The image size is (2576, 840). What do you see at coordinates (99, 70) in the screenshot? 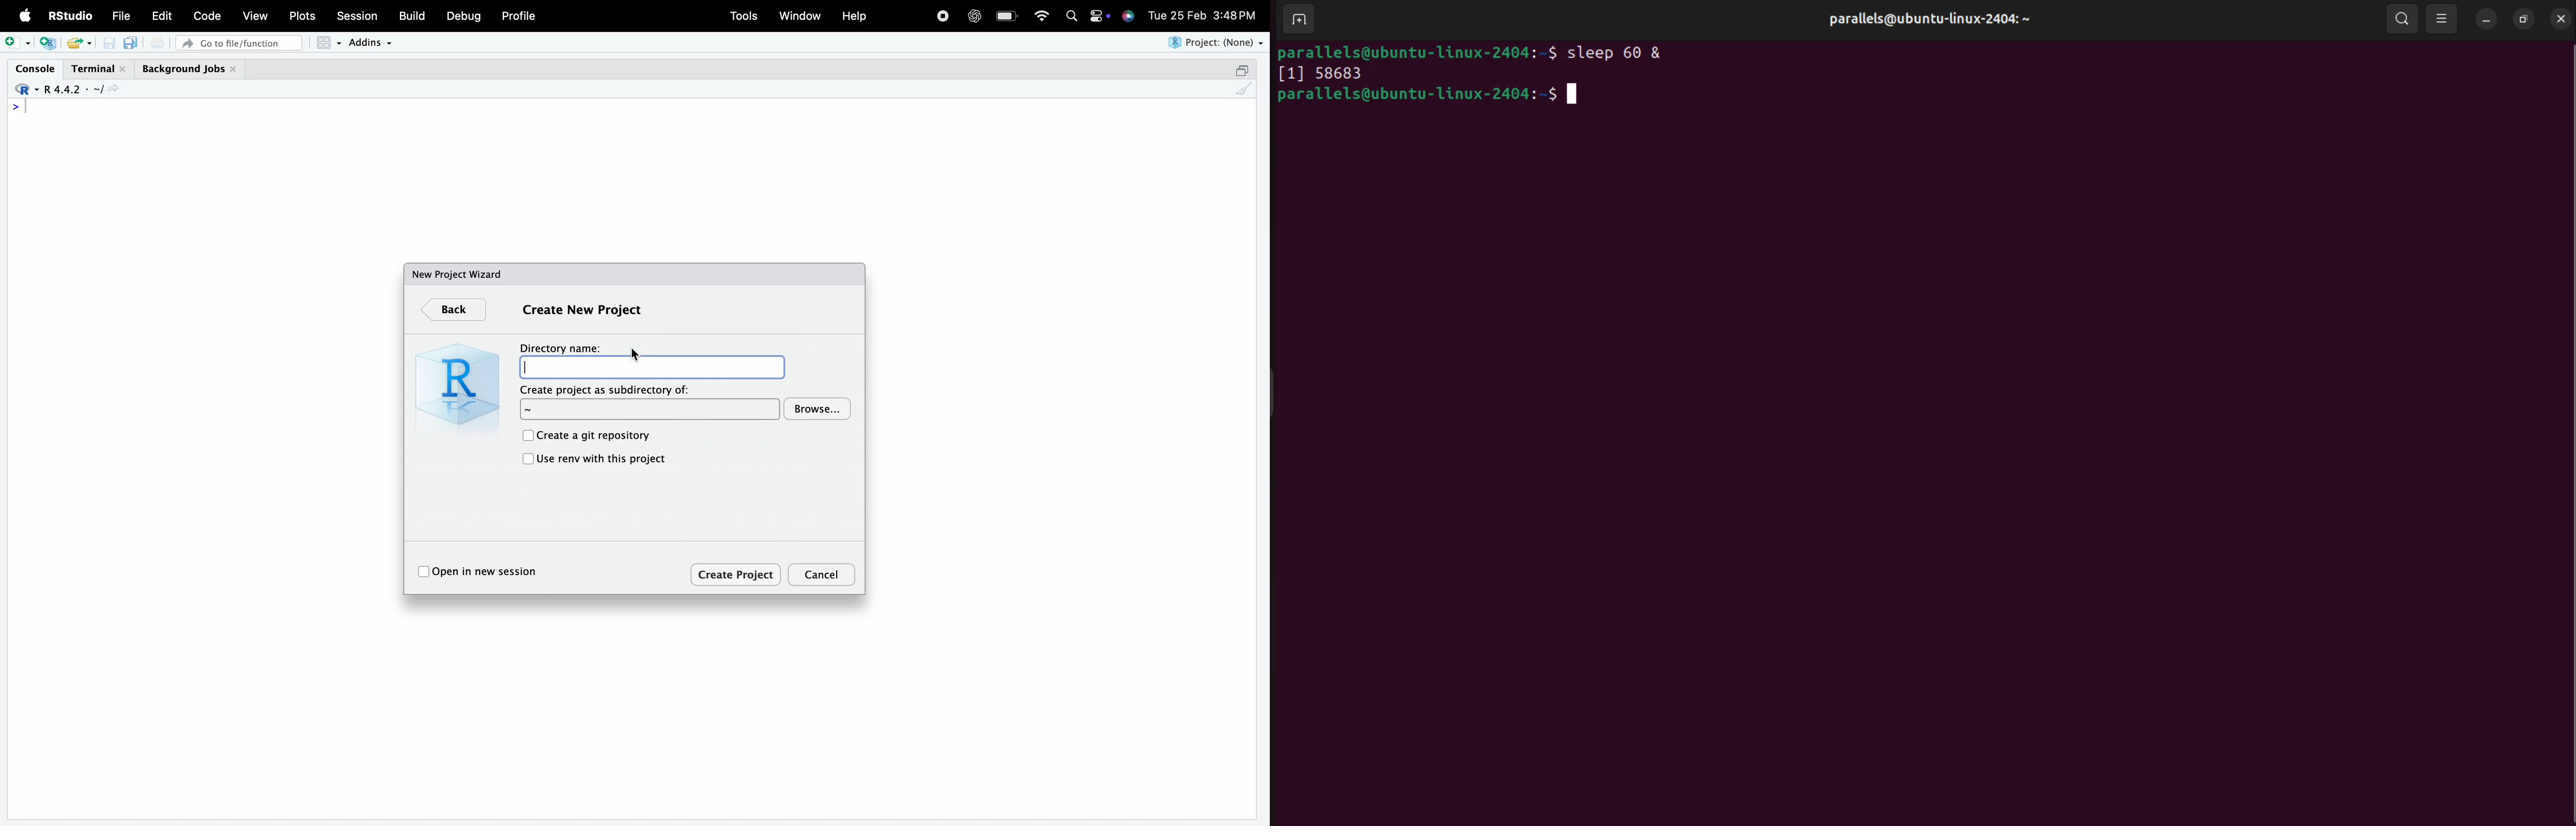
I see `Terminal` at bounding box center [99, 70].